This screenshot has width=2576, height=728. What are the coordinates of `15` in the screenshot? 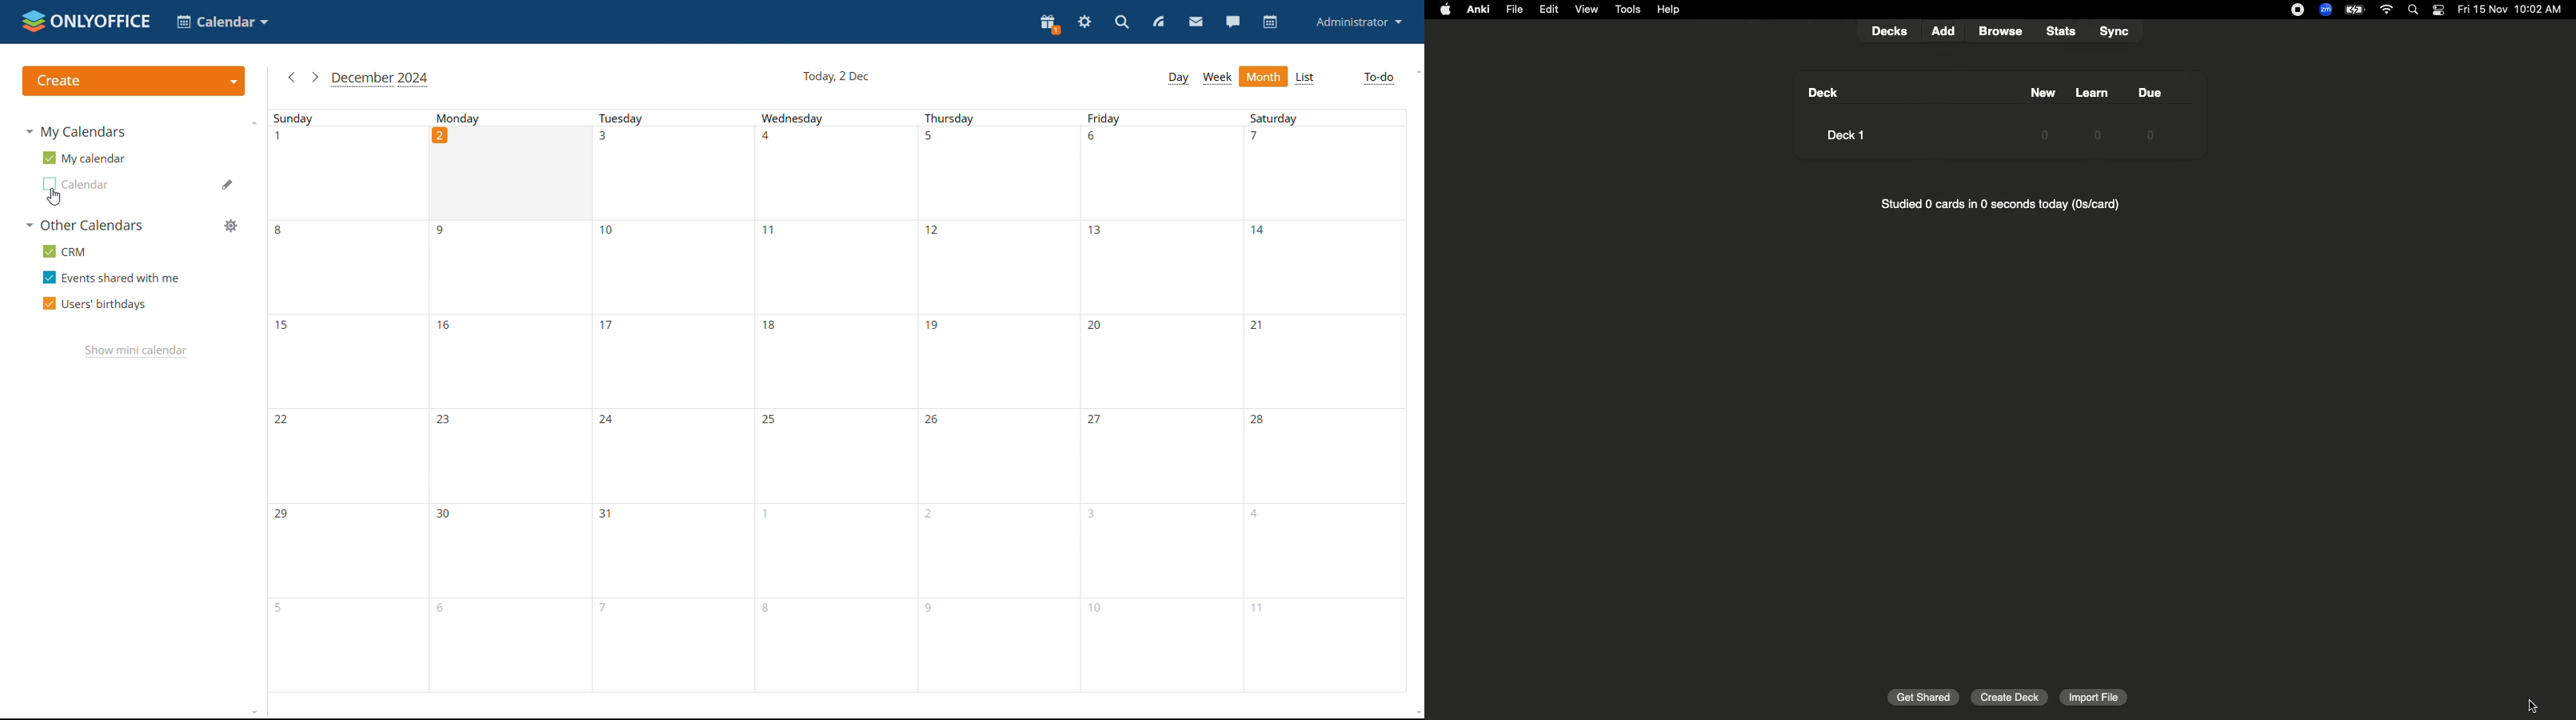 It's located at (347, 359).